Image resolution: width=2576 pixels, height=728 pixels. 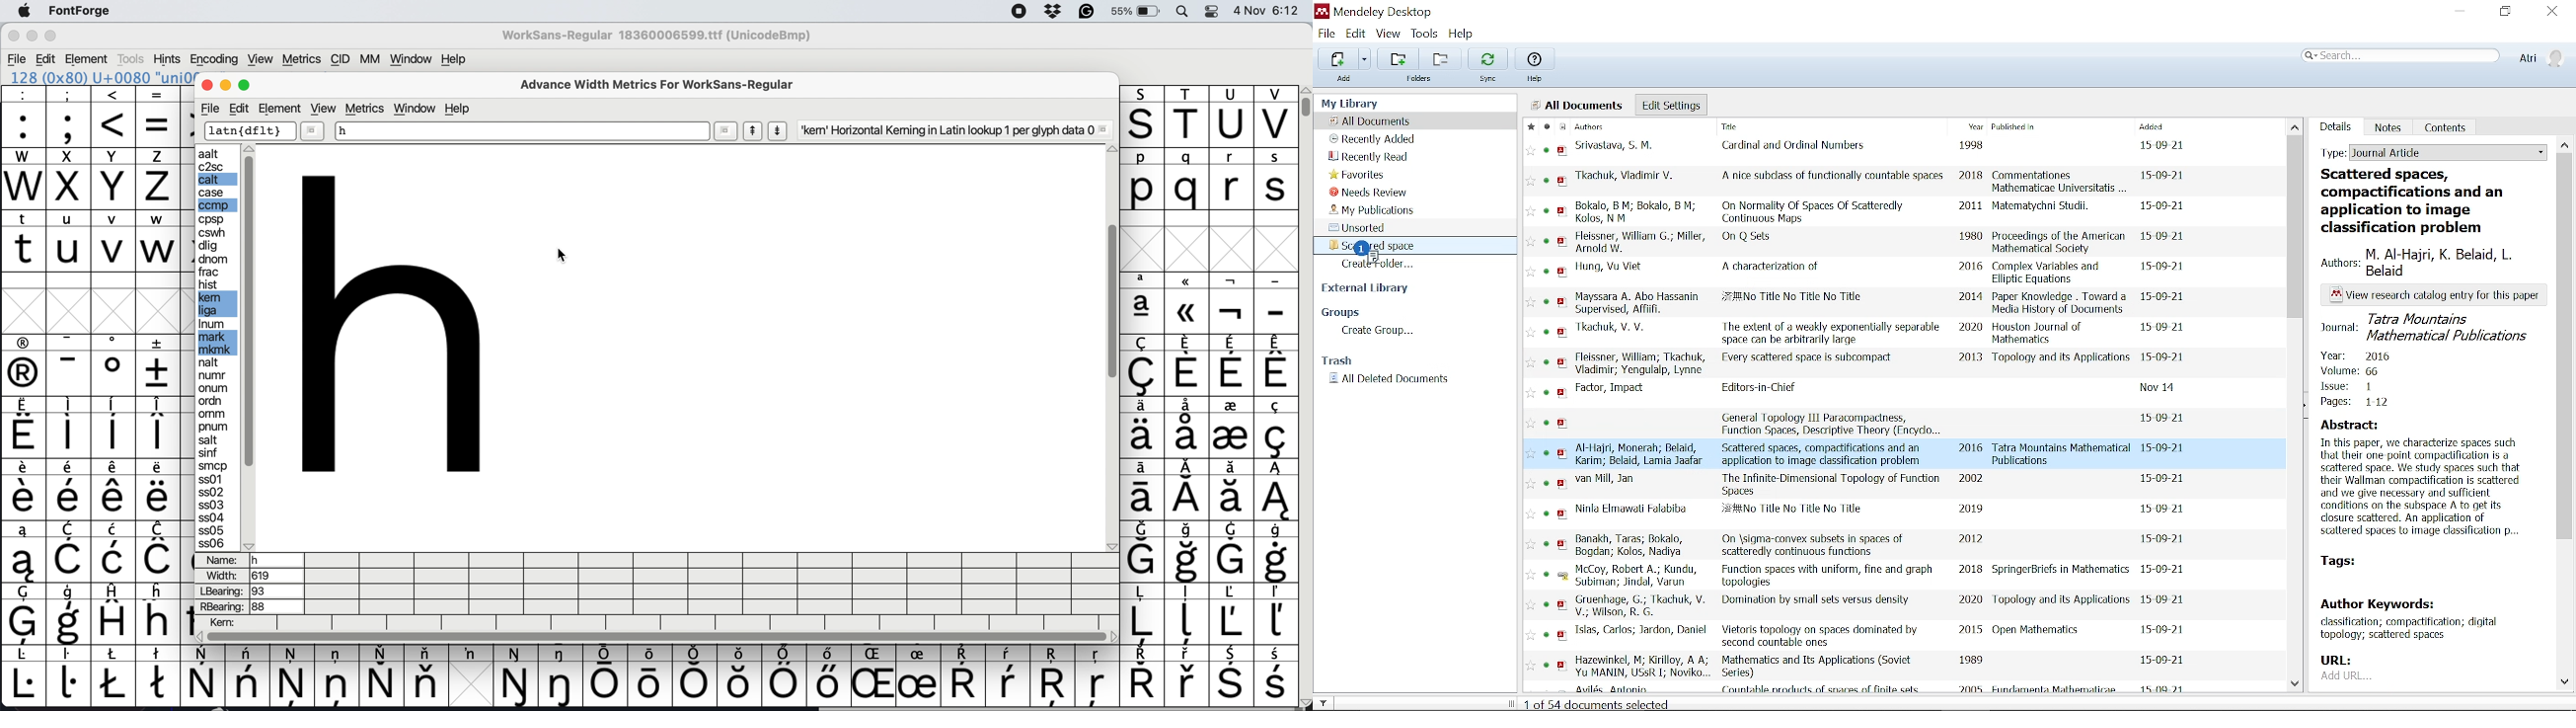 What do you see at coordinates (1510, 703) in the screenshot?
I see `change sidebar width` at bounding box center [1510, 703].